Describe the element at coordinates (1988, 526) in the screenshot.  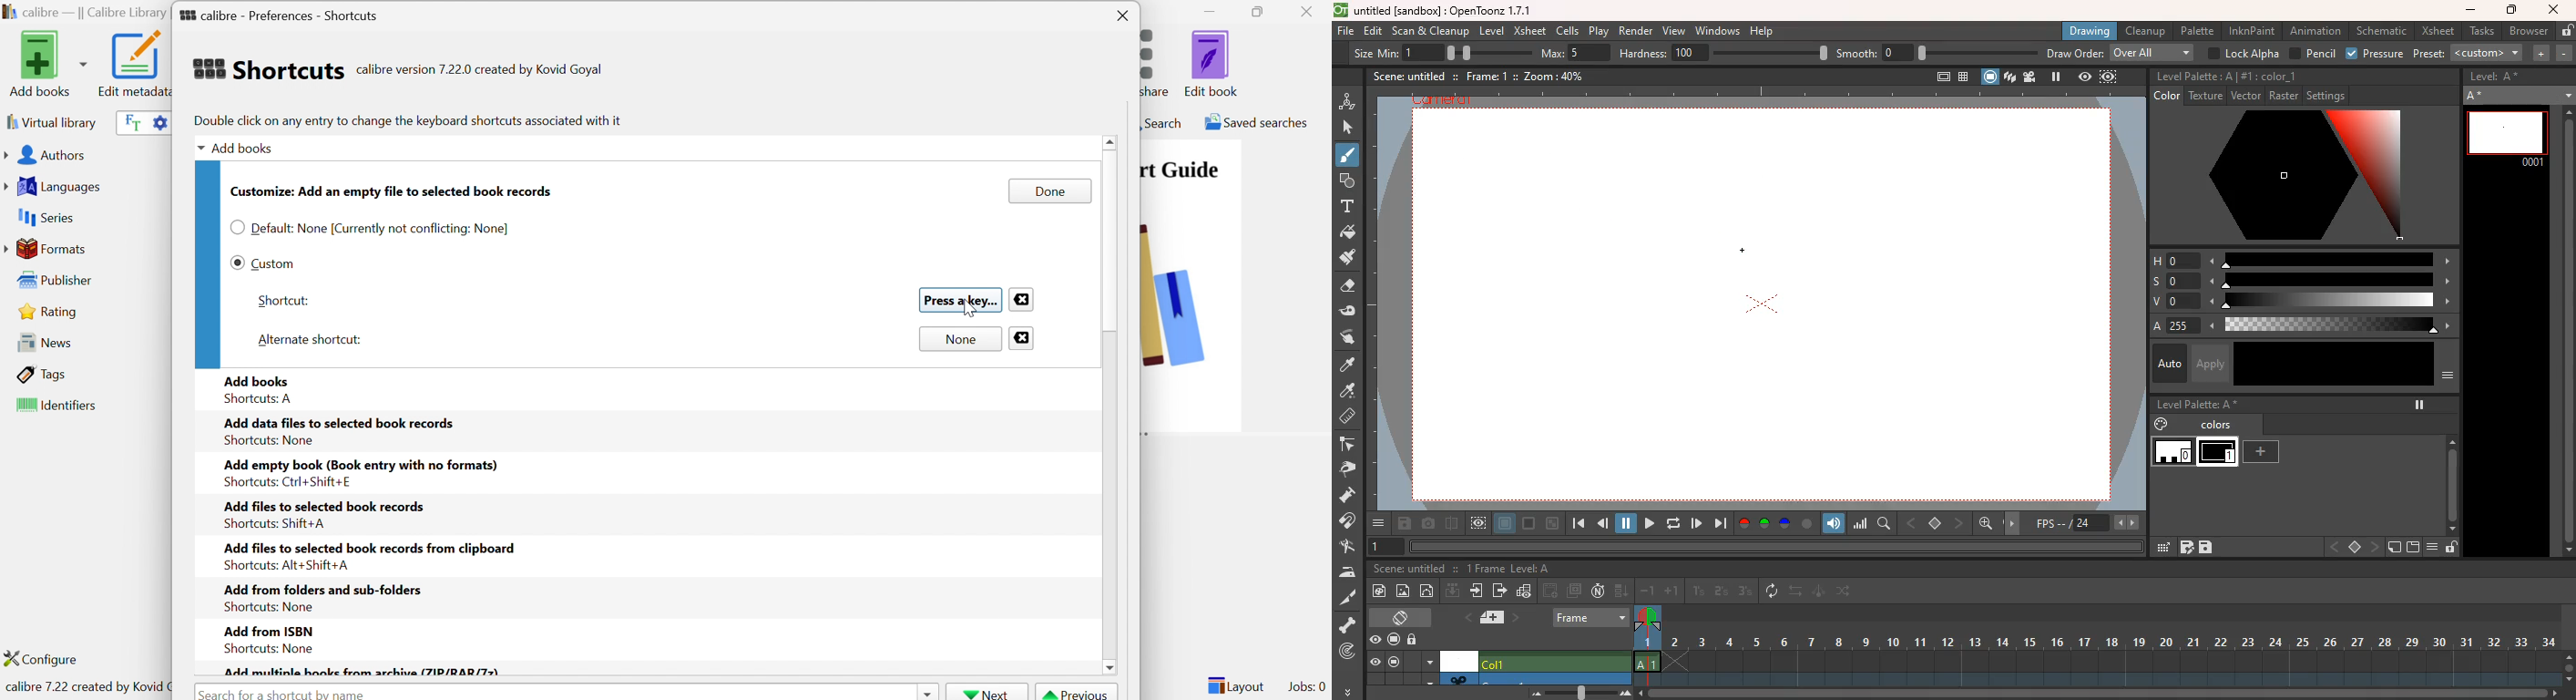
I see `find` at that location.